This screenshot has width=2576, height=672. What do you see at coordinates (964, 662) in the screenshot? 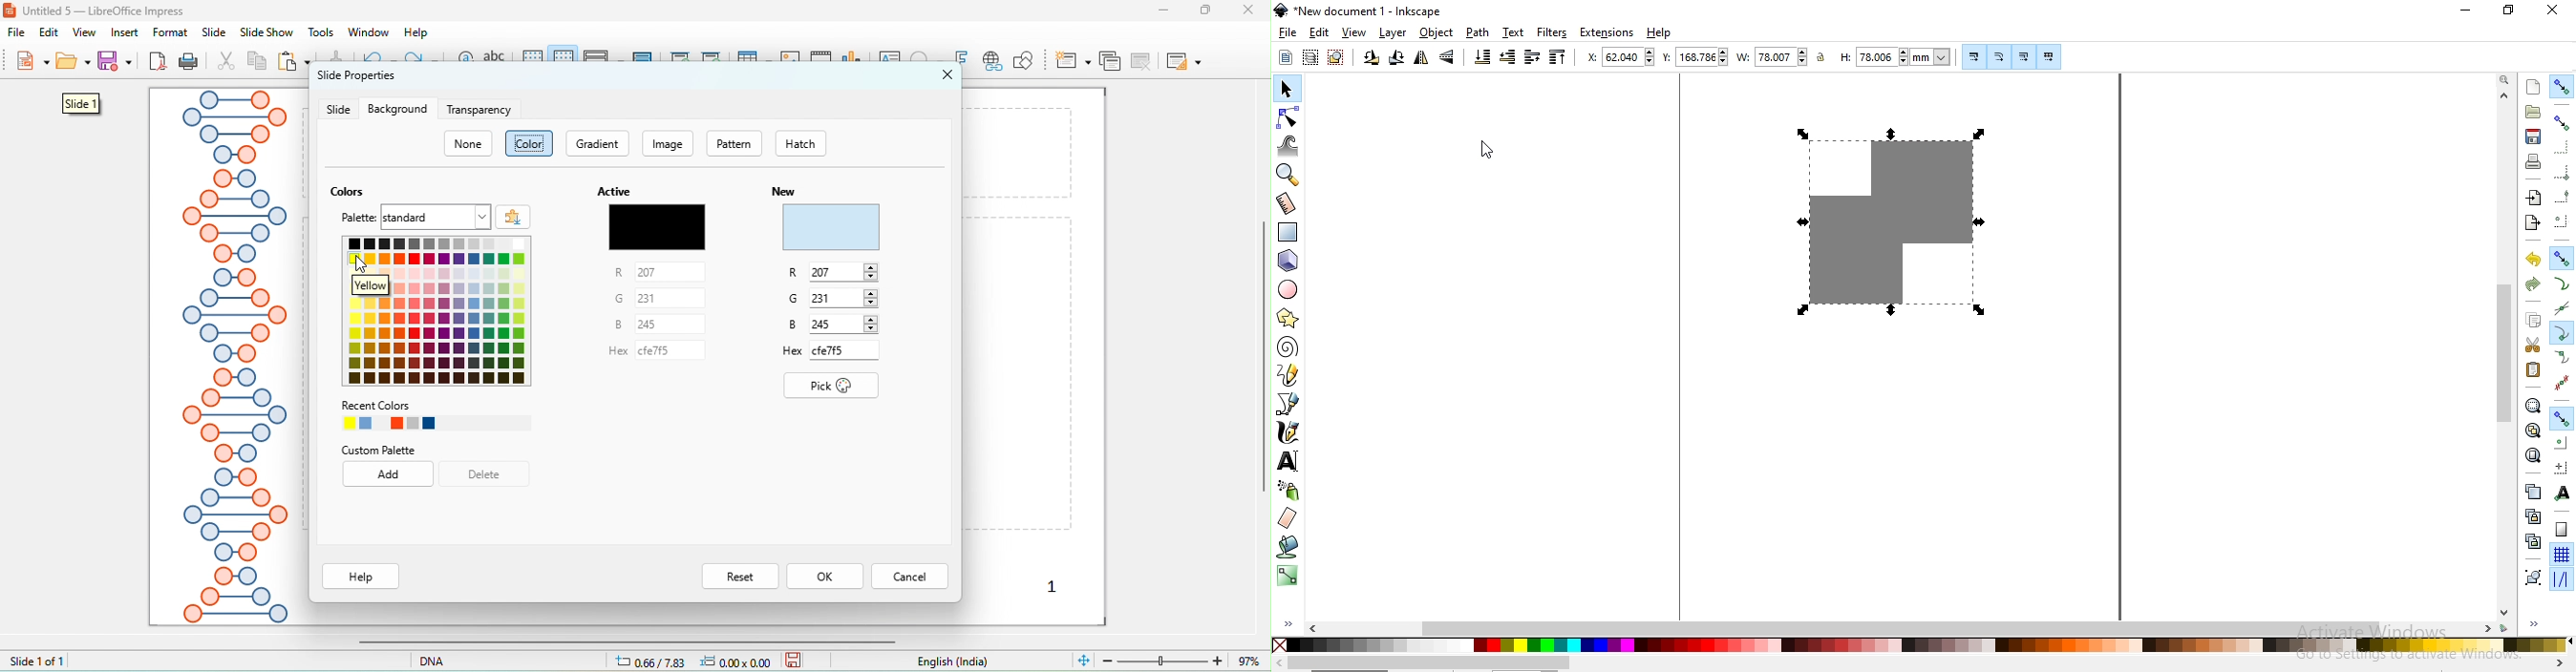
I see `English ` at bounding box center [964, 662].